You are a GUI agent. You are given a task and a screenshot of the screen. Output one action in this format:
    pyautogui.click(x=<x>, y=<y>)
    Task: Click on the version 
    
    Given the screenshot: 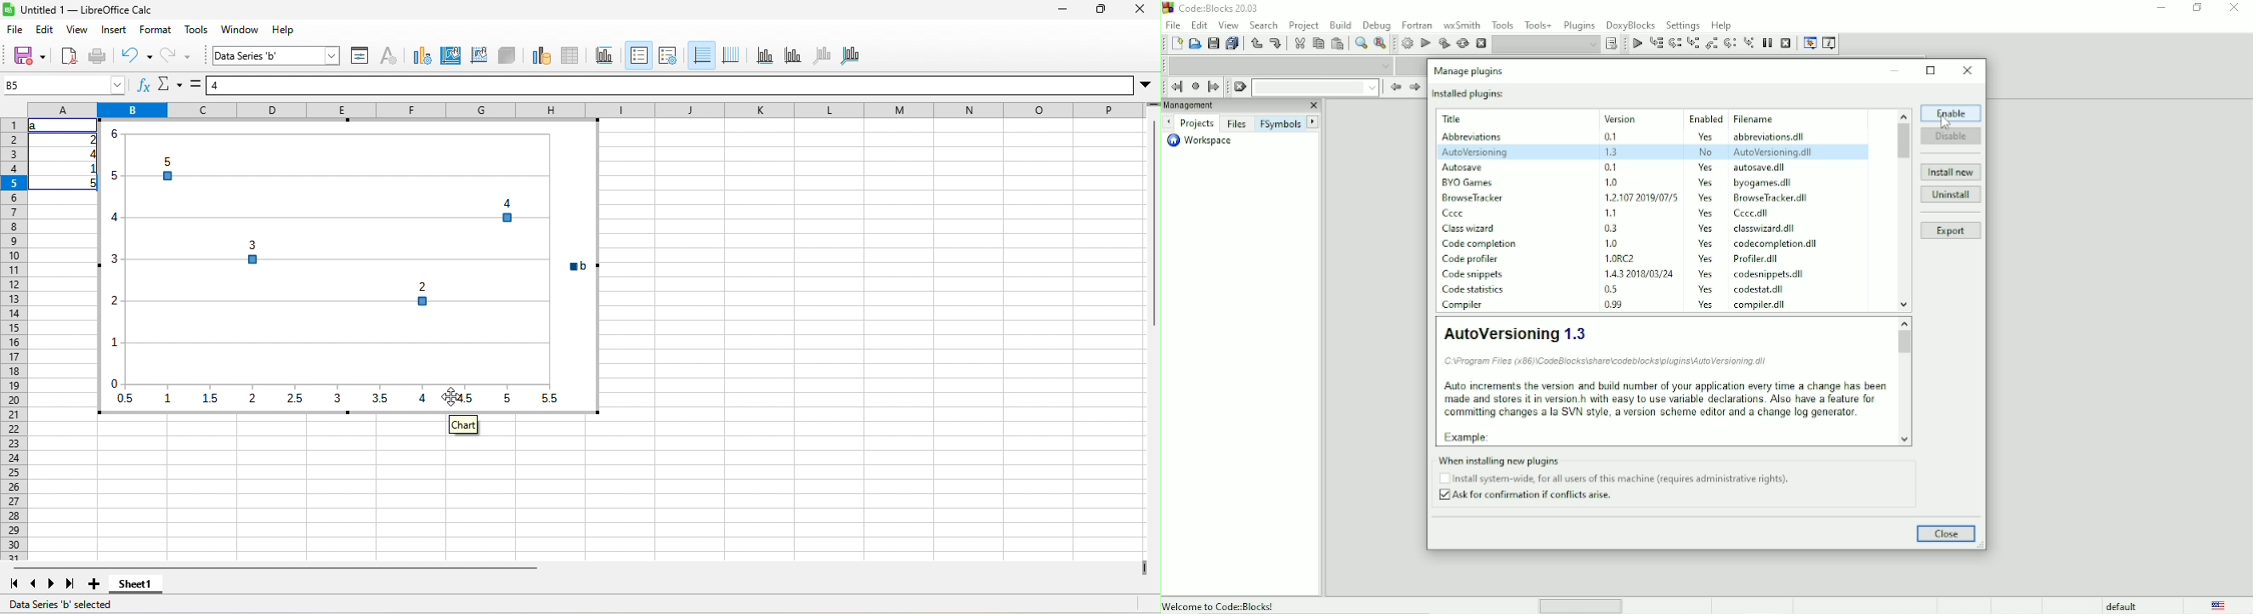 What is the action you would take?
    pyautogui.click(x=1633, y=272)
    